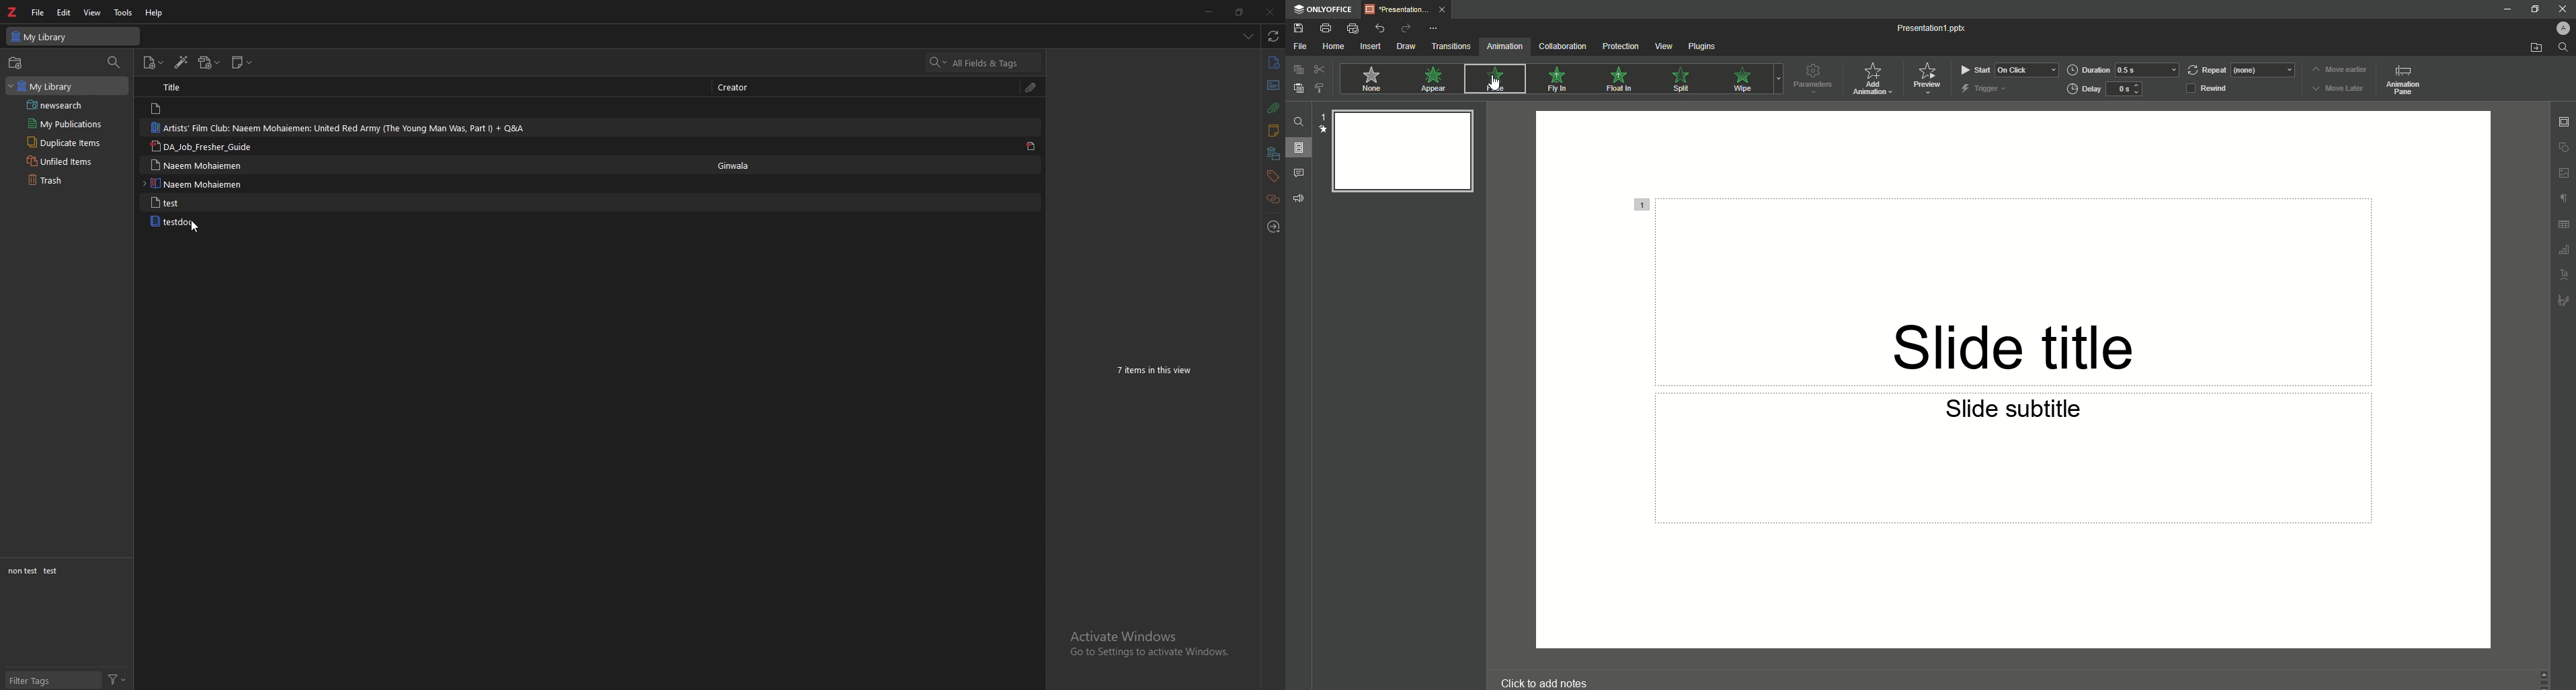 The image size is (2576, 700). I want to click on Add Animation, so click(1875, 79).